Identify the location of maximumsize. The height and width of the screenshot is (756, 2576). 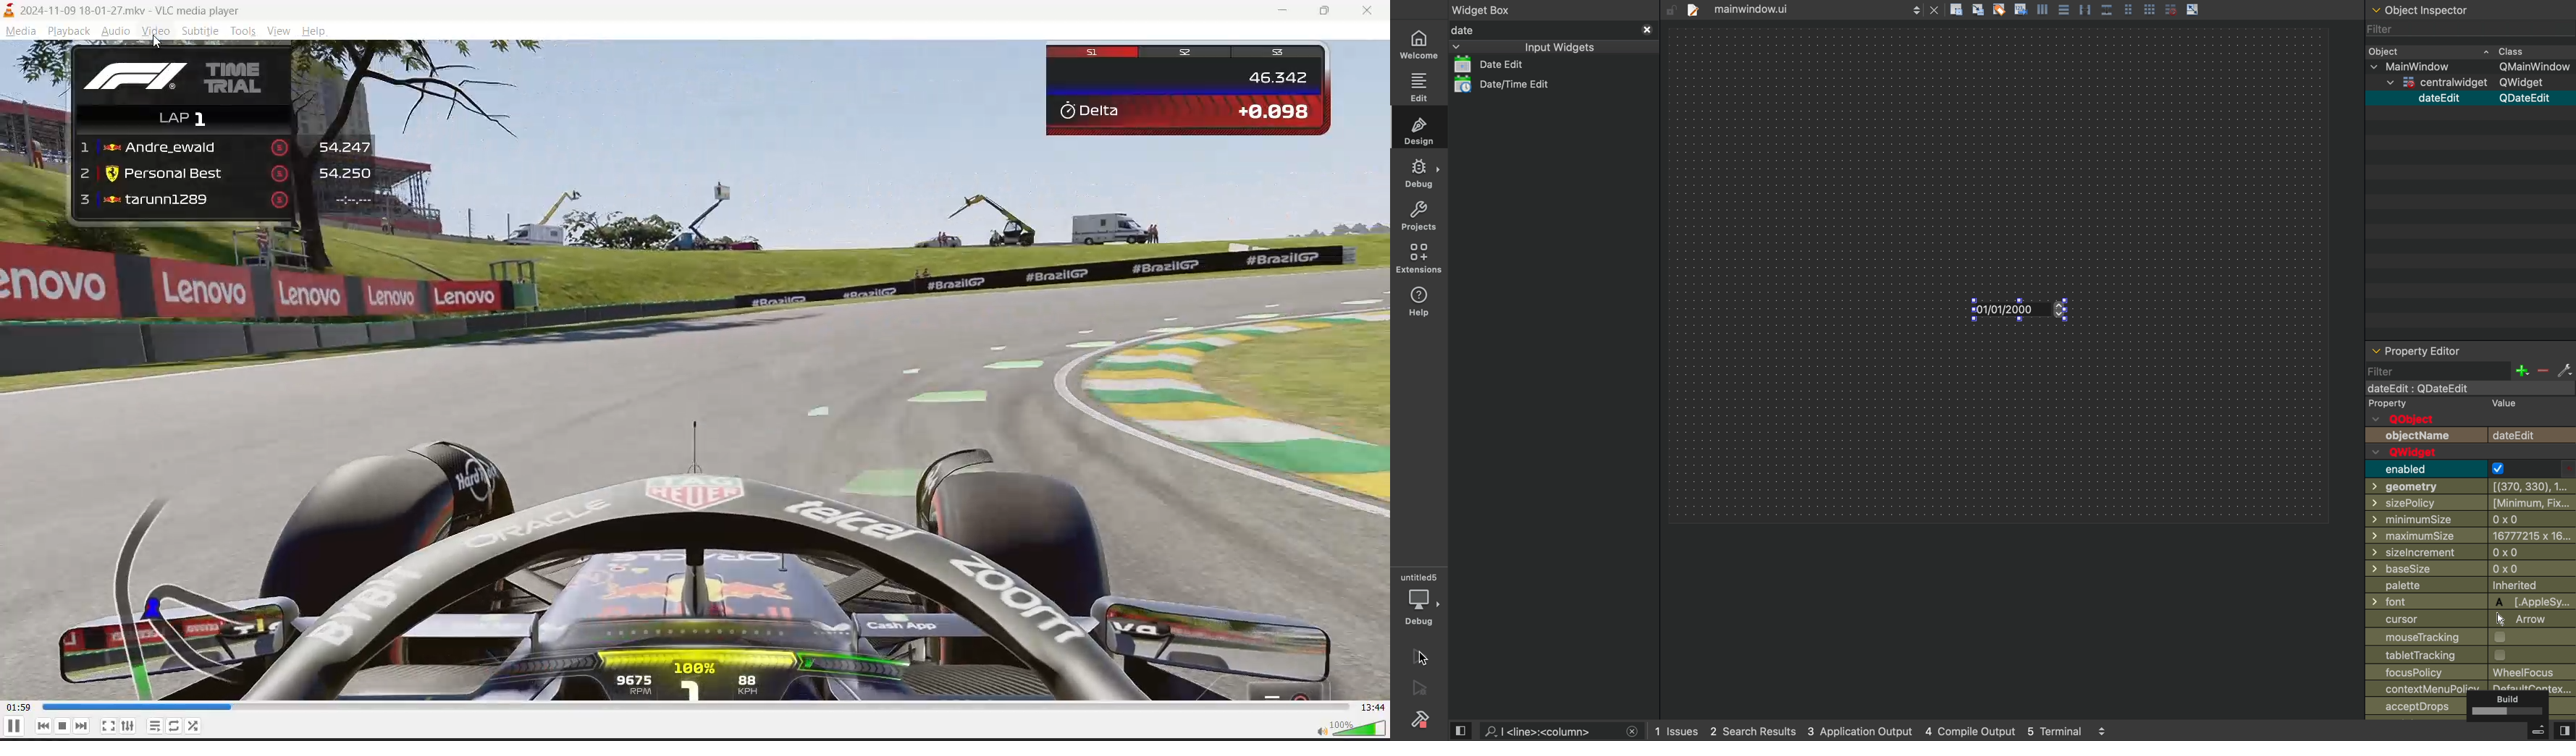
(2470, 537).